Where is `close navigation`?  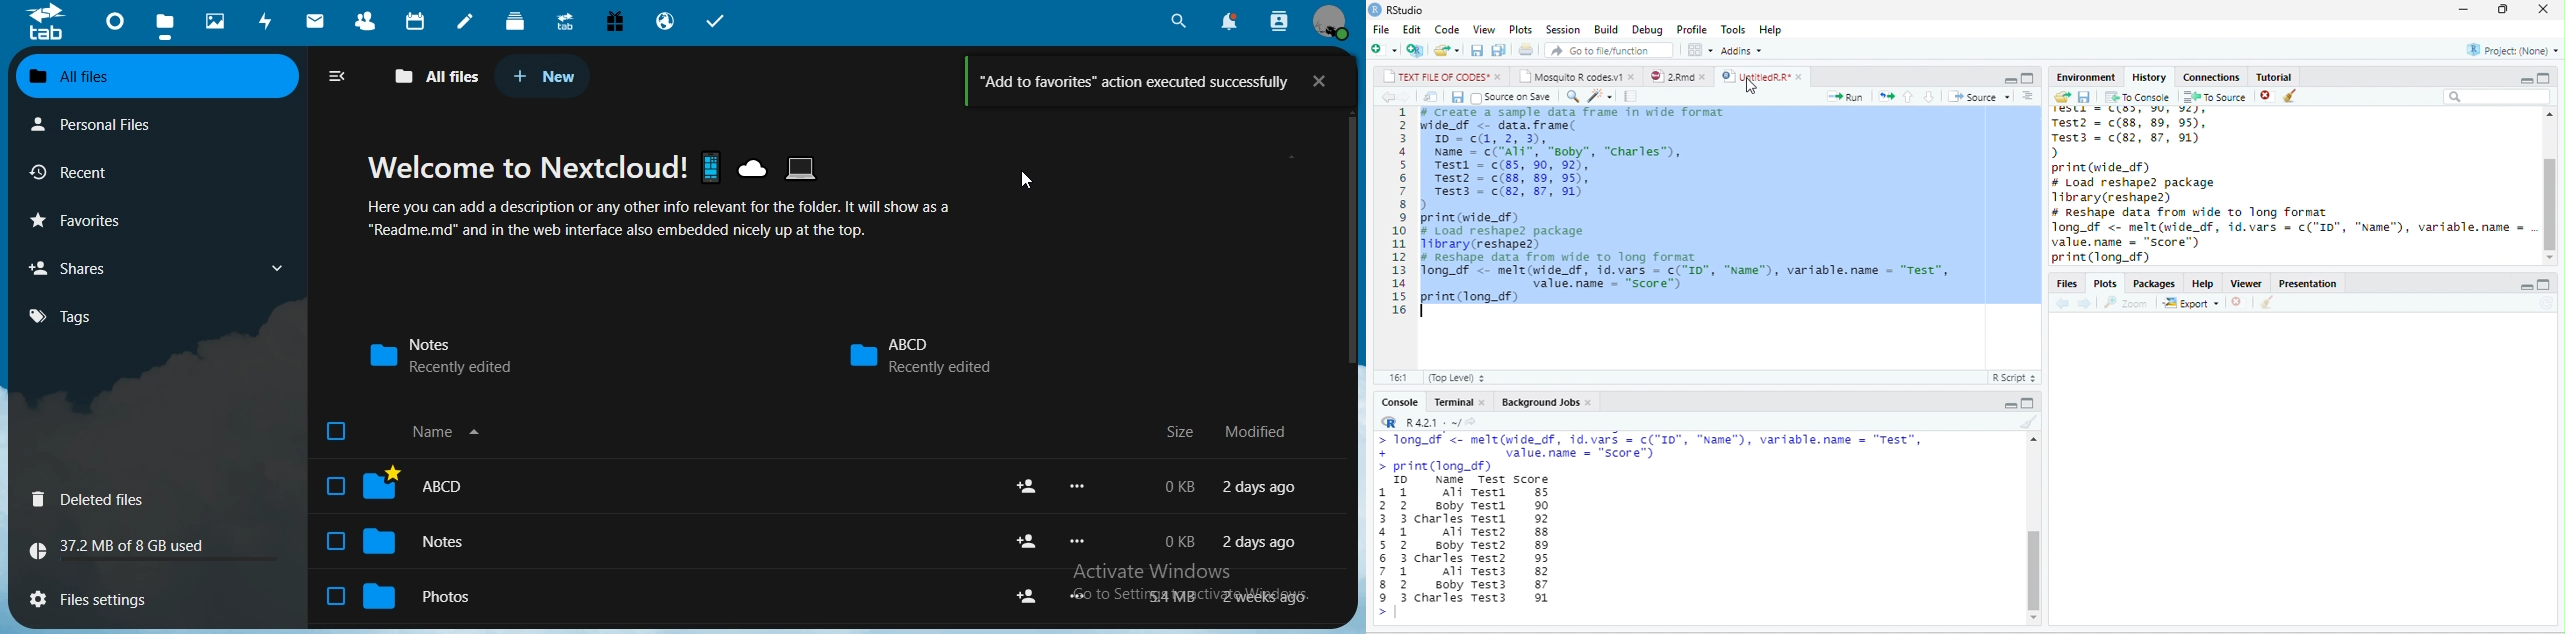 close navigation is located at coordinates (336, 74).